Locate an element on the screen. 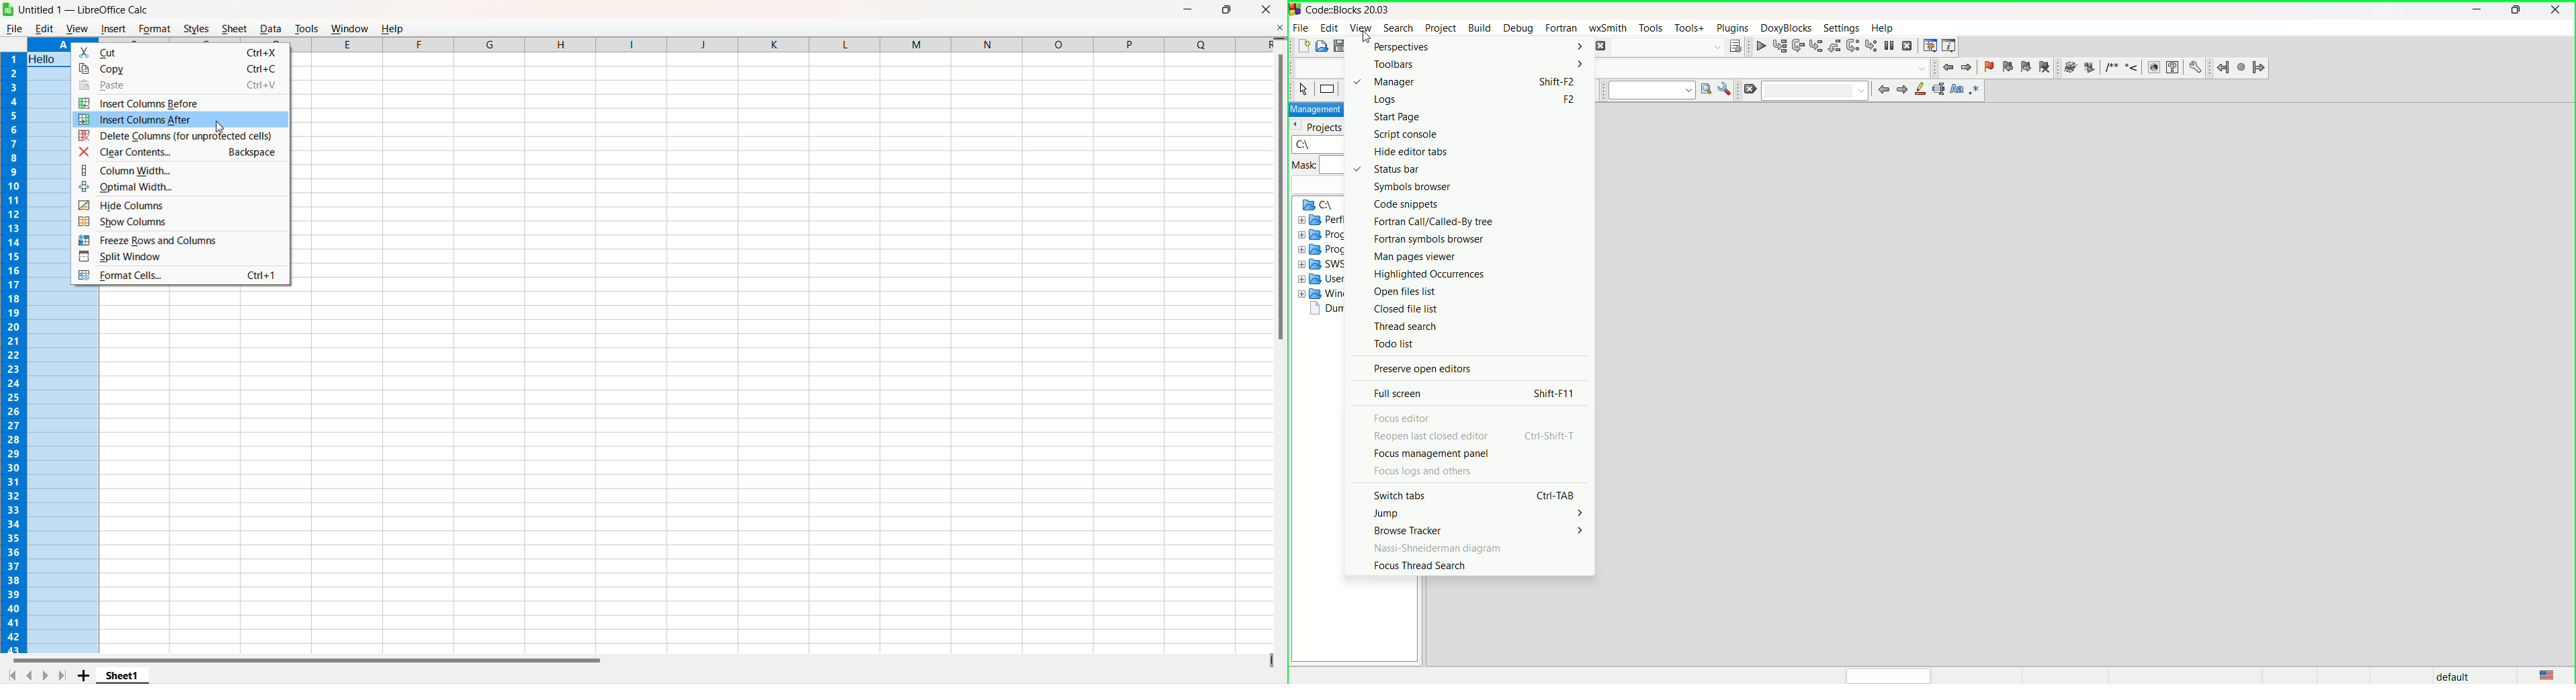  fortran call/called-by tree is located at coordinates (1434, 221).